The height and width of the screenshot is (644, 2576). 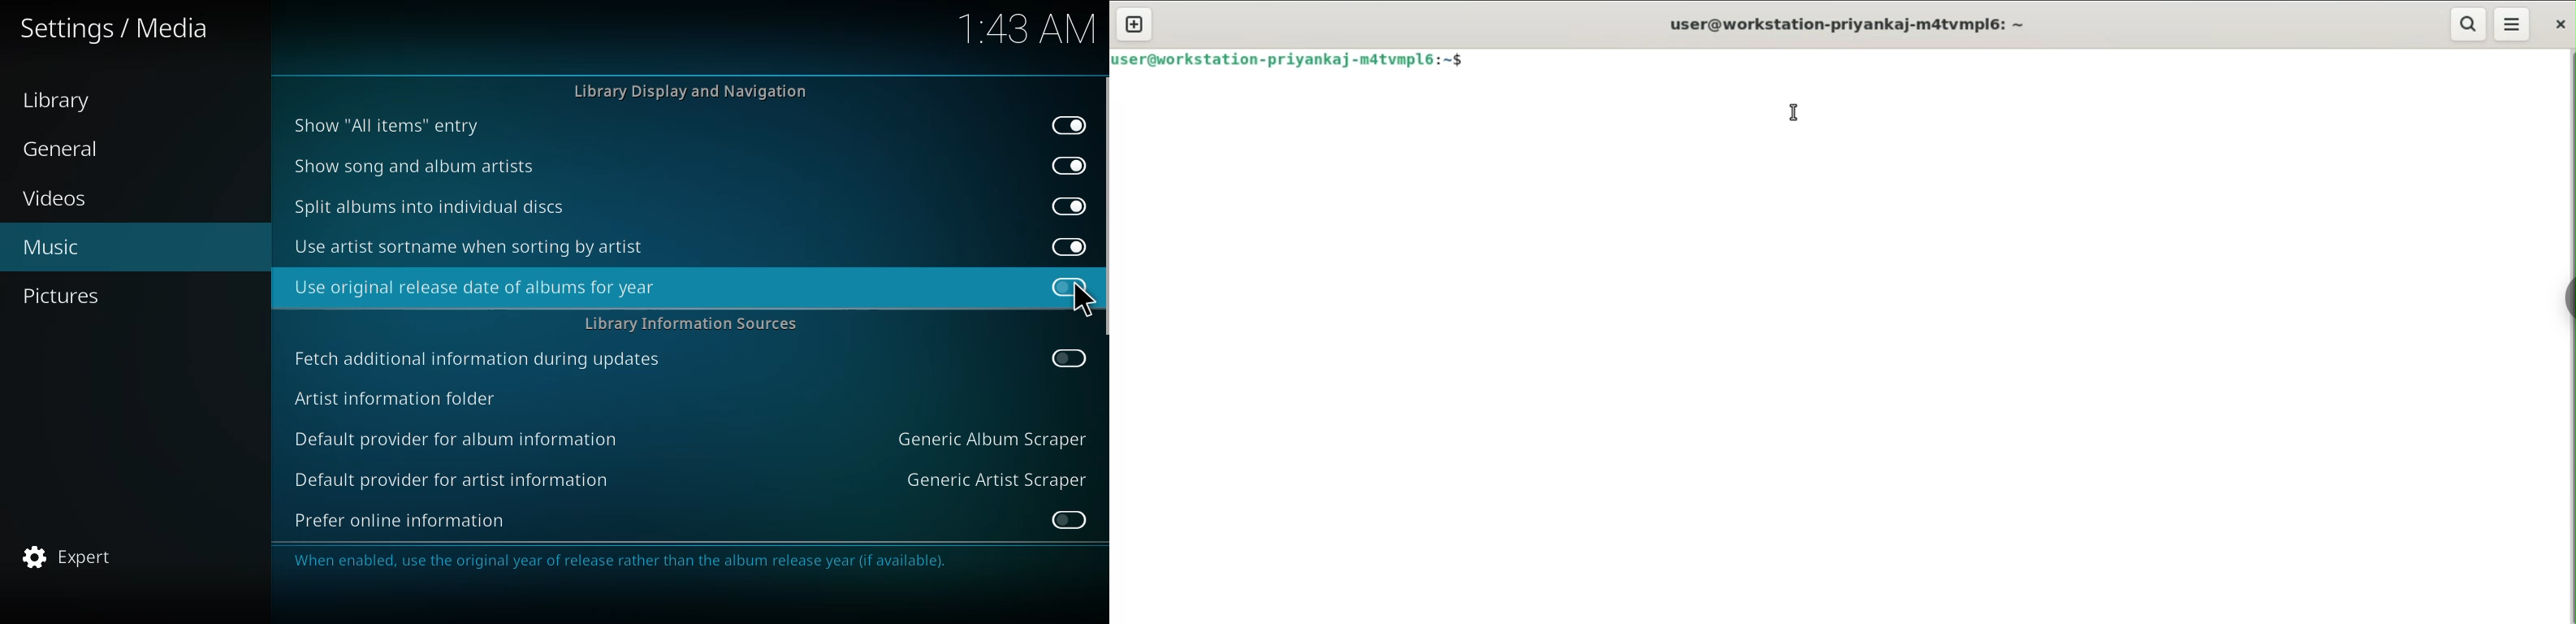 I want to click on prefer online info, so click(x=400, y=520).